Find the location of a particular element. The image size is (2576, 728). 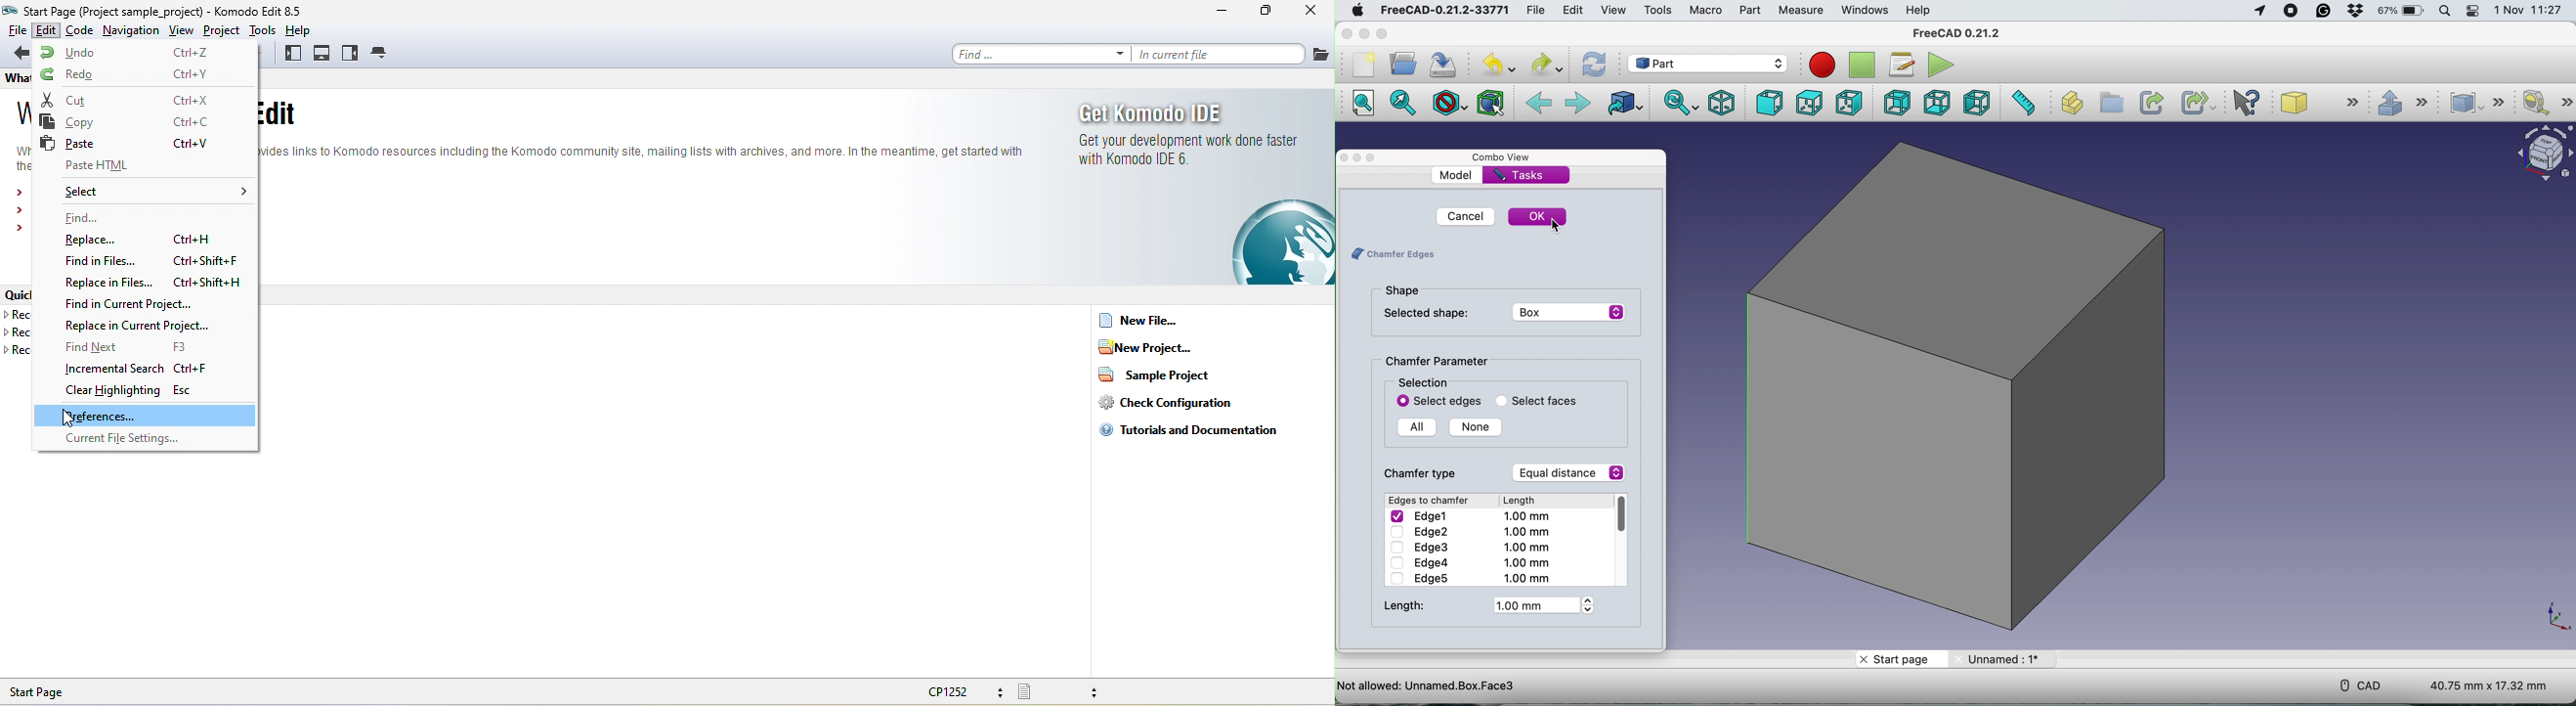

select faces is located at coordinates (1541, 401).